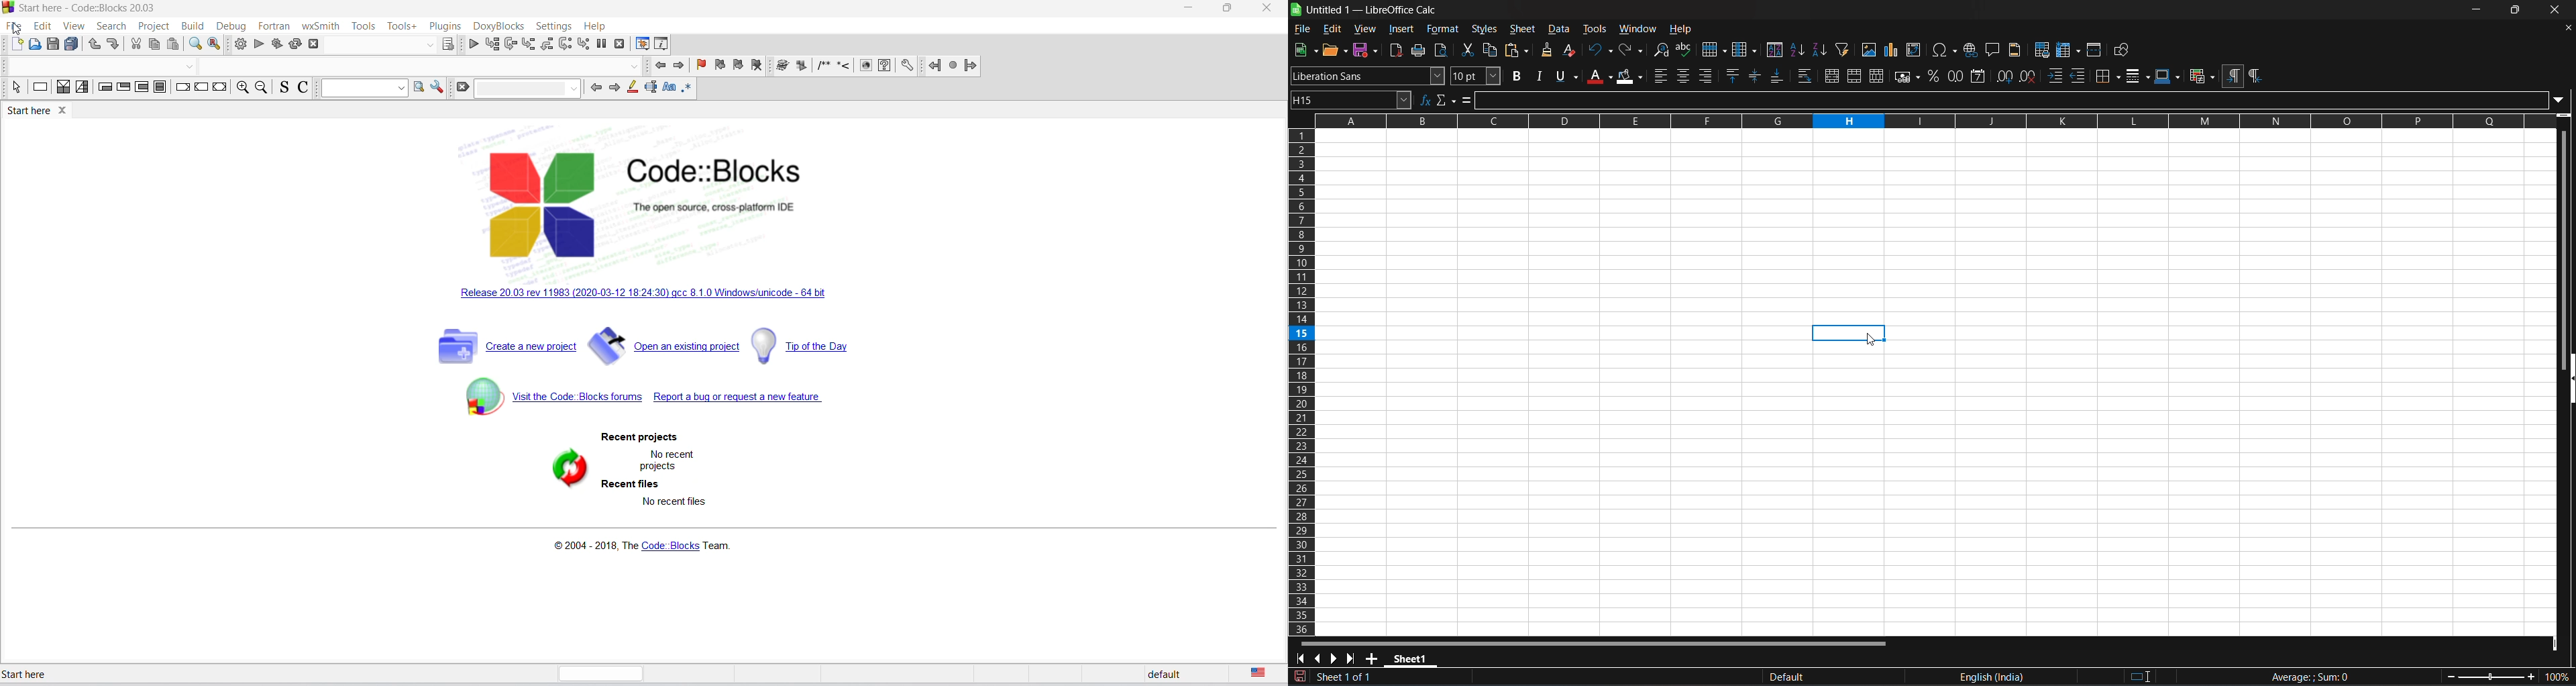 The width and height of the screenshot is (2576, 700). Describe the element at coordinates (509, 44) in the screenshot. I see `next line ` at that location.